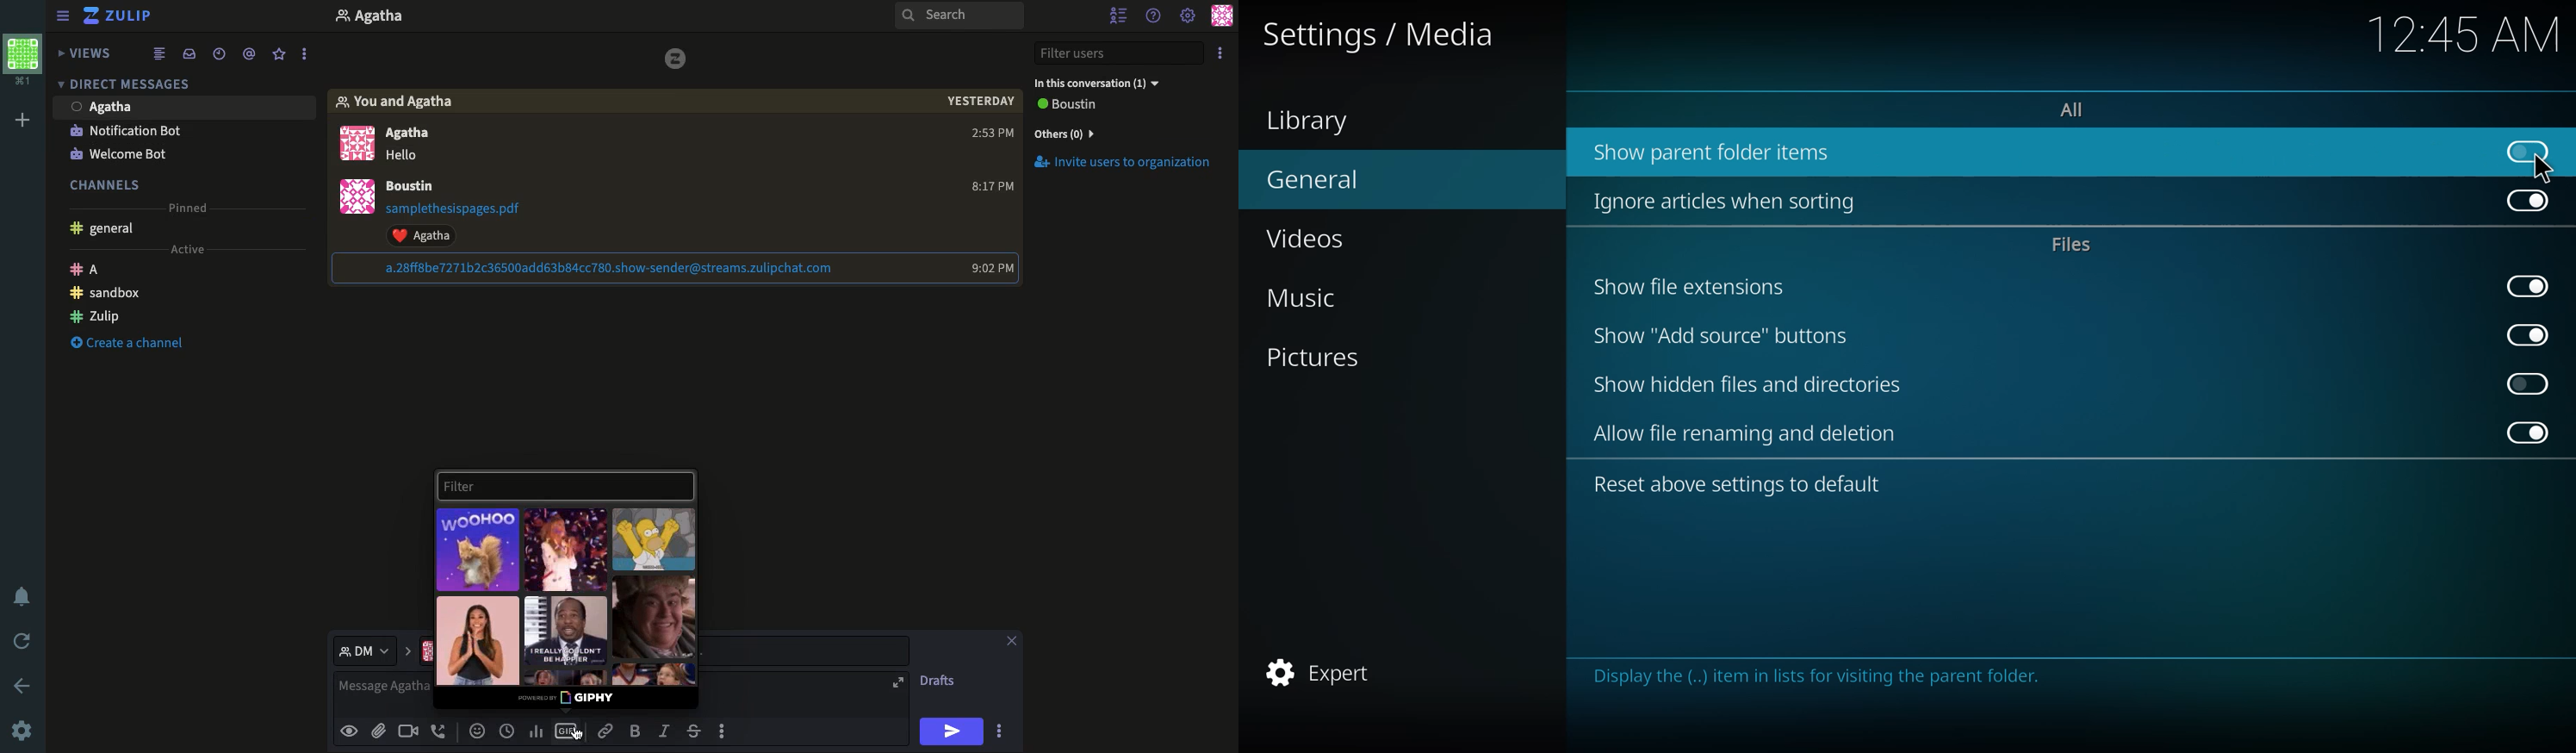  What do you see at coordinates (1080, 106) in the screenshot?
I see `View all users` at bounding box center [1080, 106].